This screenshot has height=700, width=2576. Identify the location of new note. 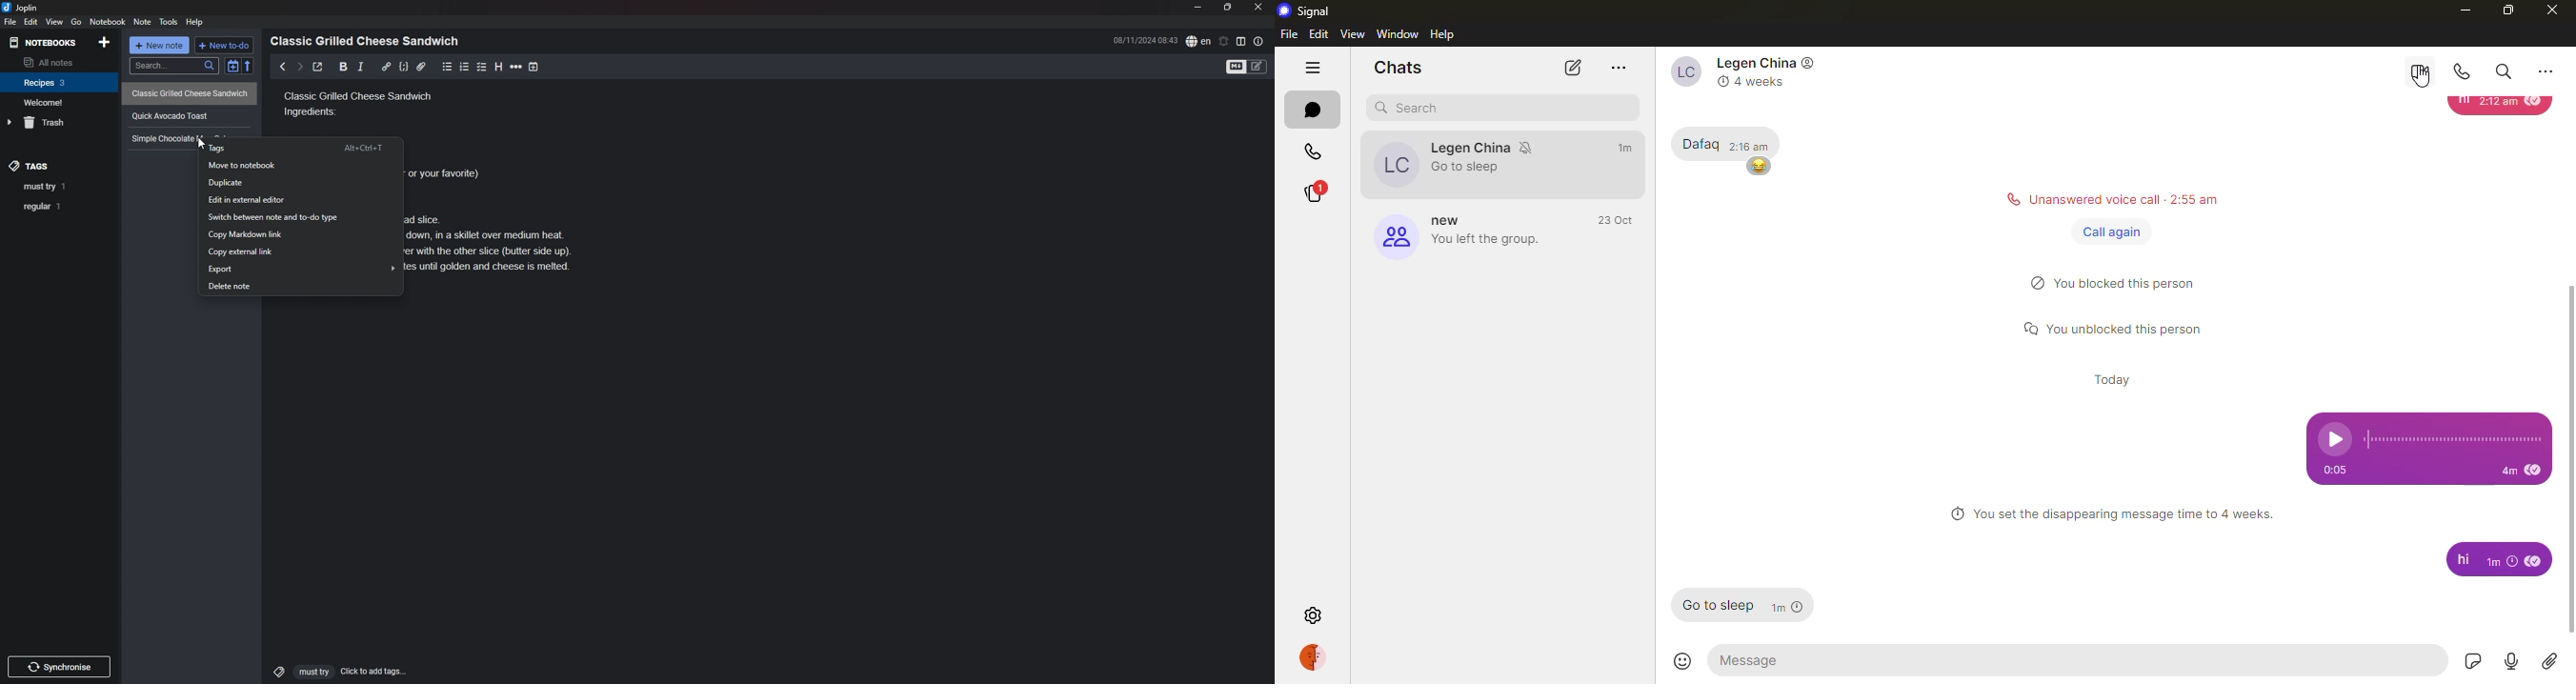
(161, 46).